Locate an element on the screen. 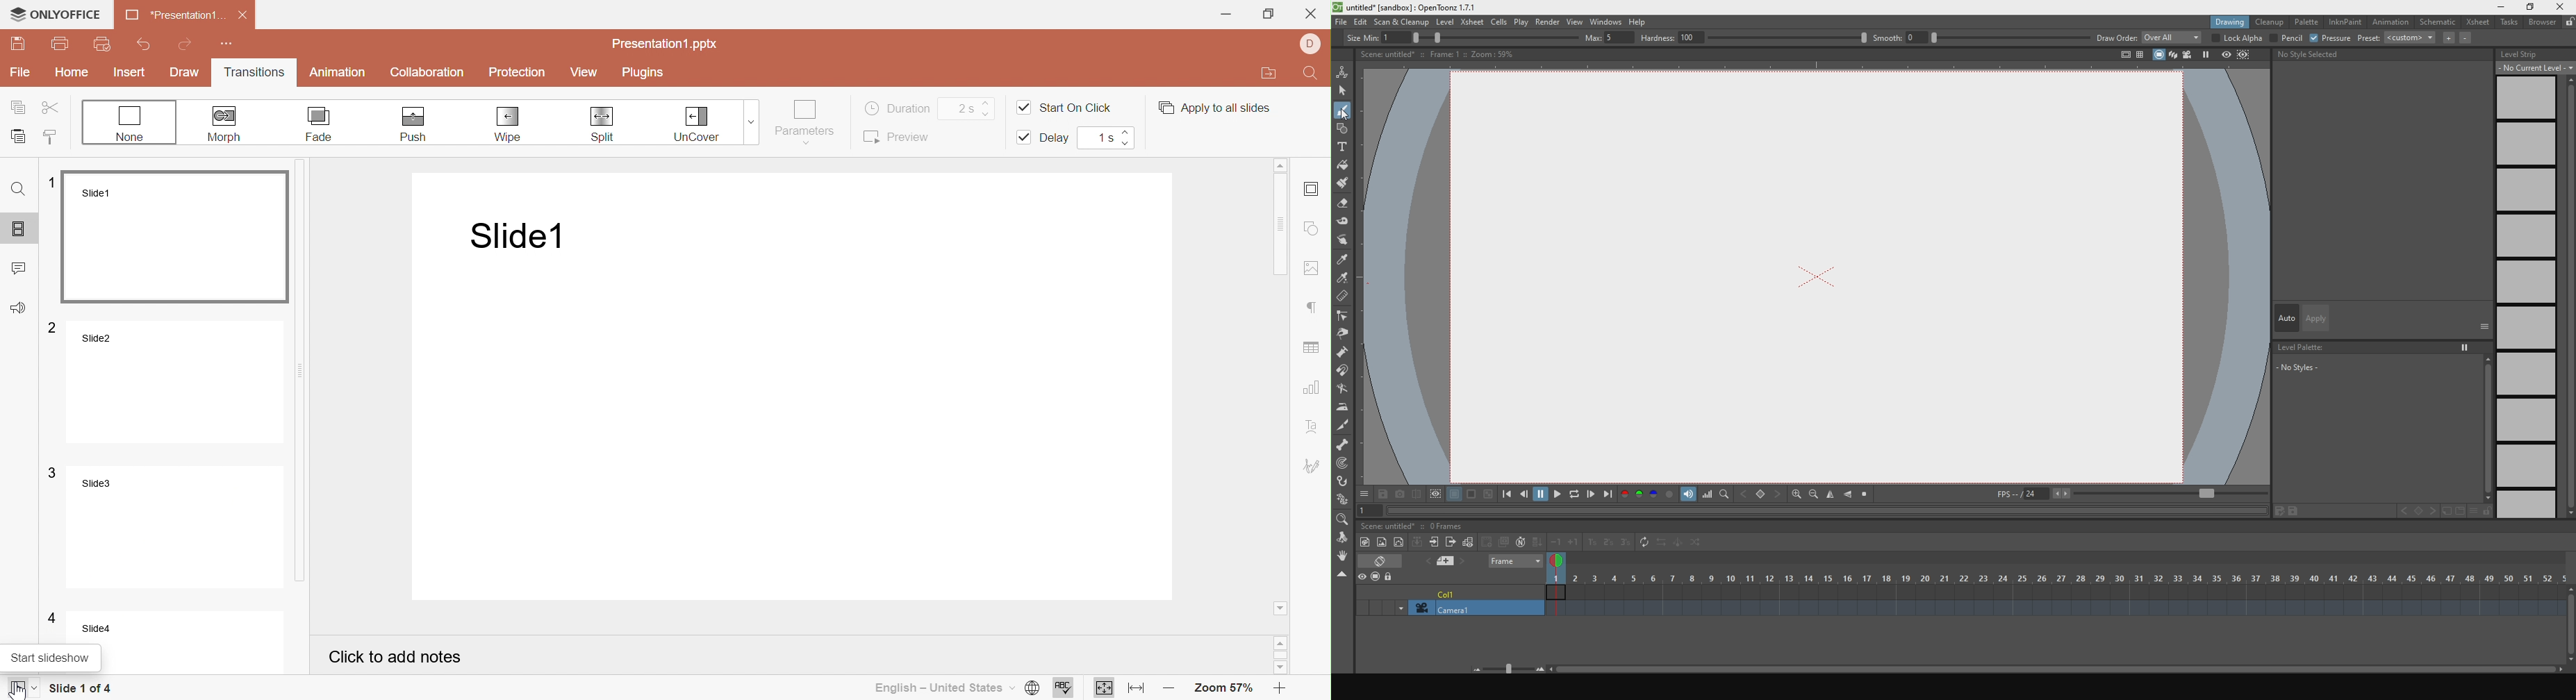 Image resolution: width=2576 pixels, height=700 pixels. text is located at coordinates (1343, 145).